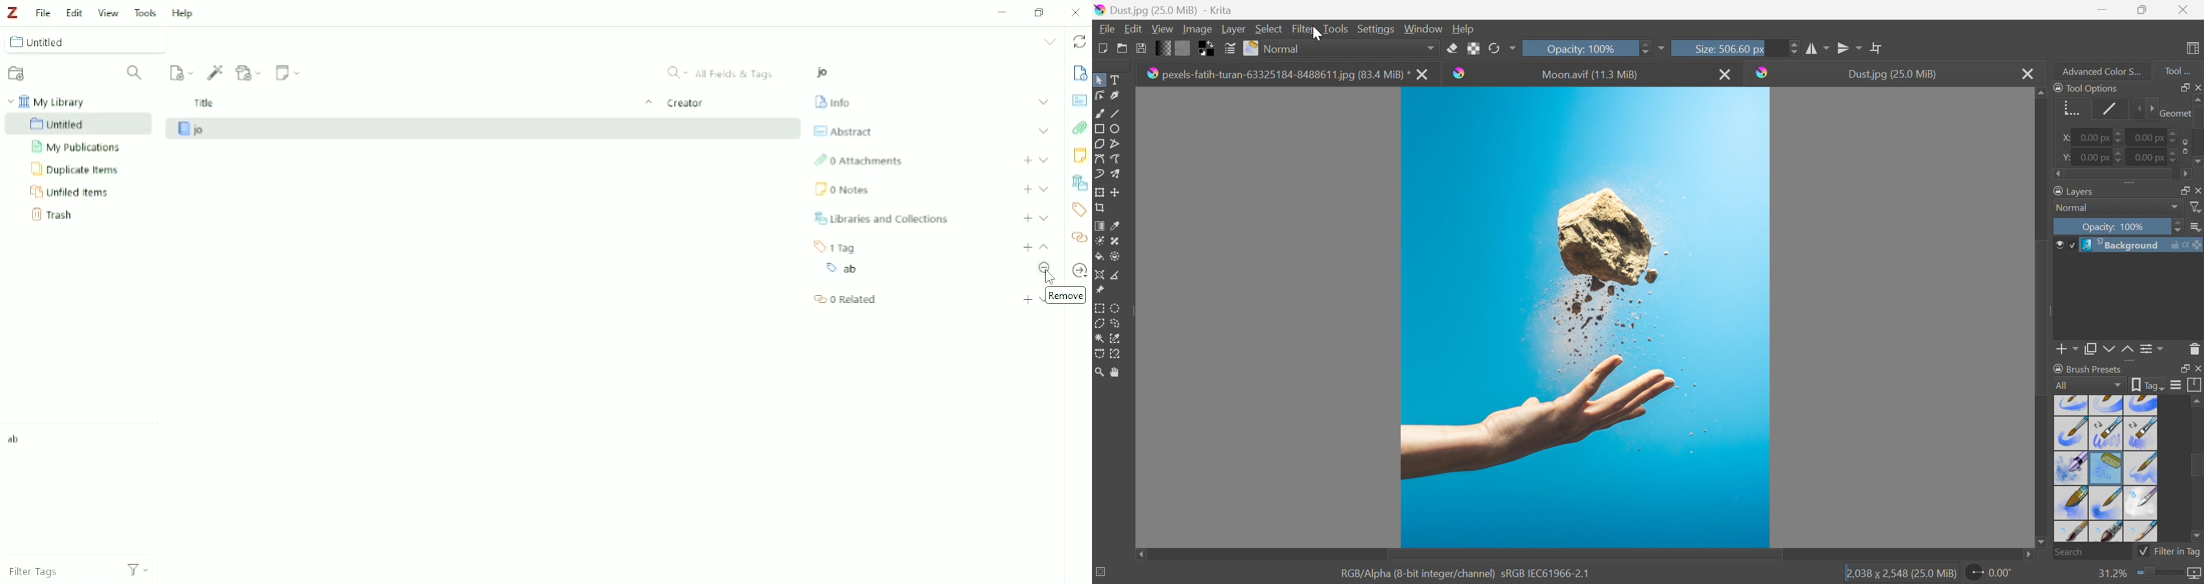  Describe the element at coordinates (1044, 189) in the screenshot. I see `Expand section` at that location.